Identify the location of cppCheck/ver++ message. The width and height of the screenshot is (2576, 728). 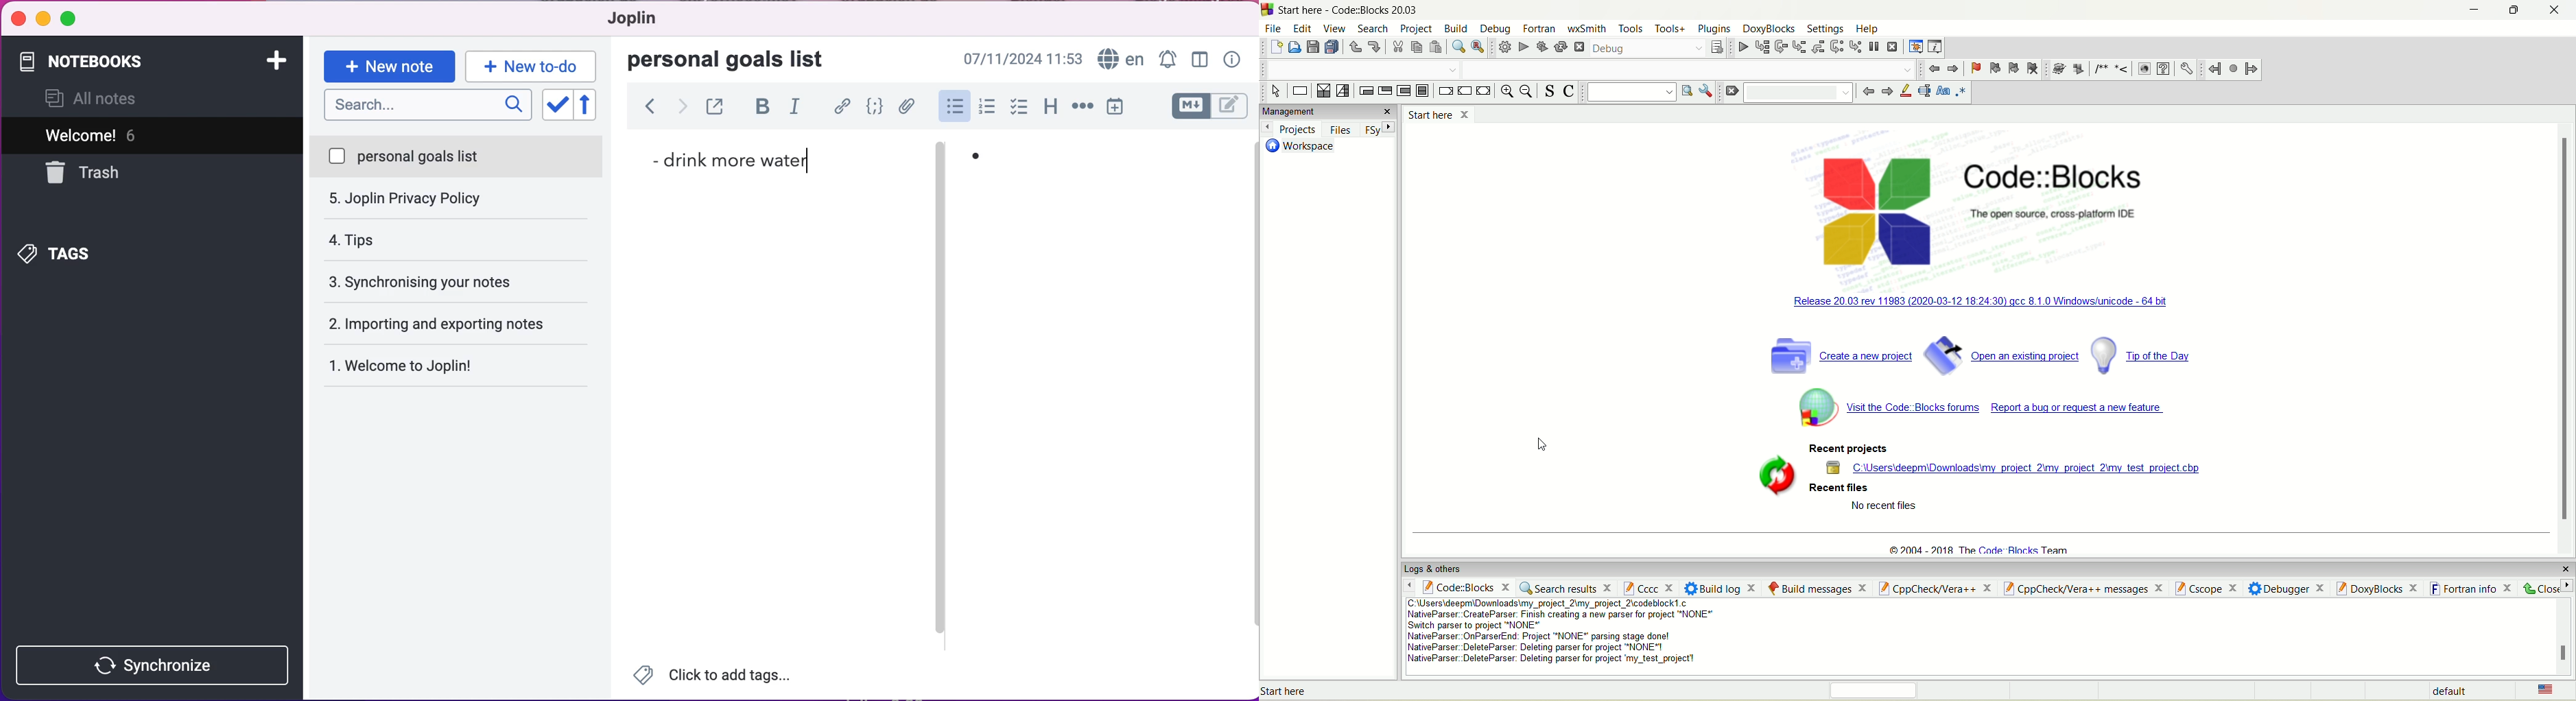
(2088, 590).